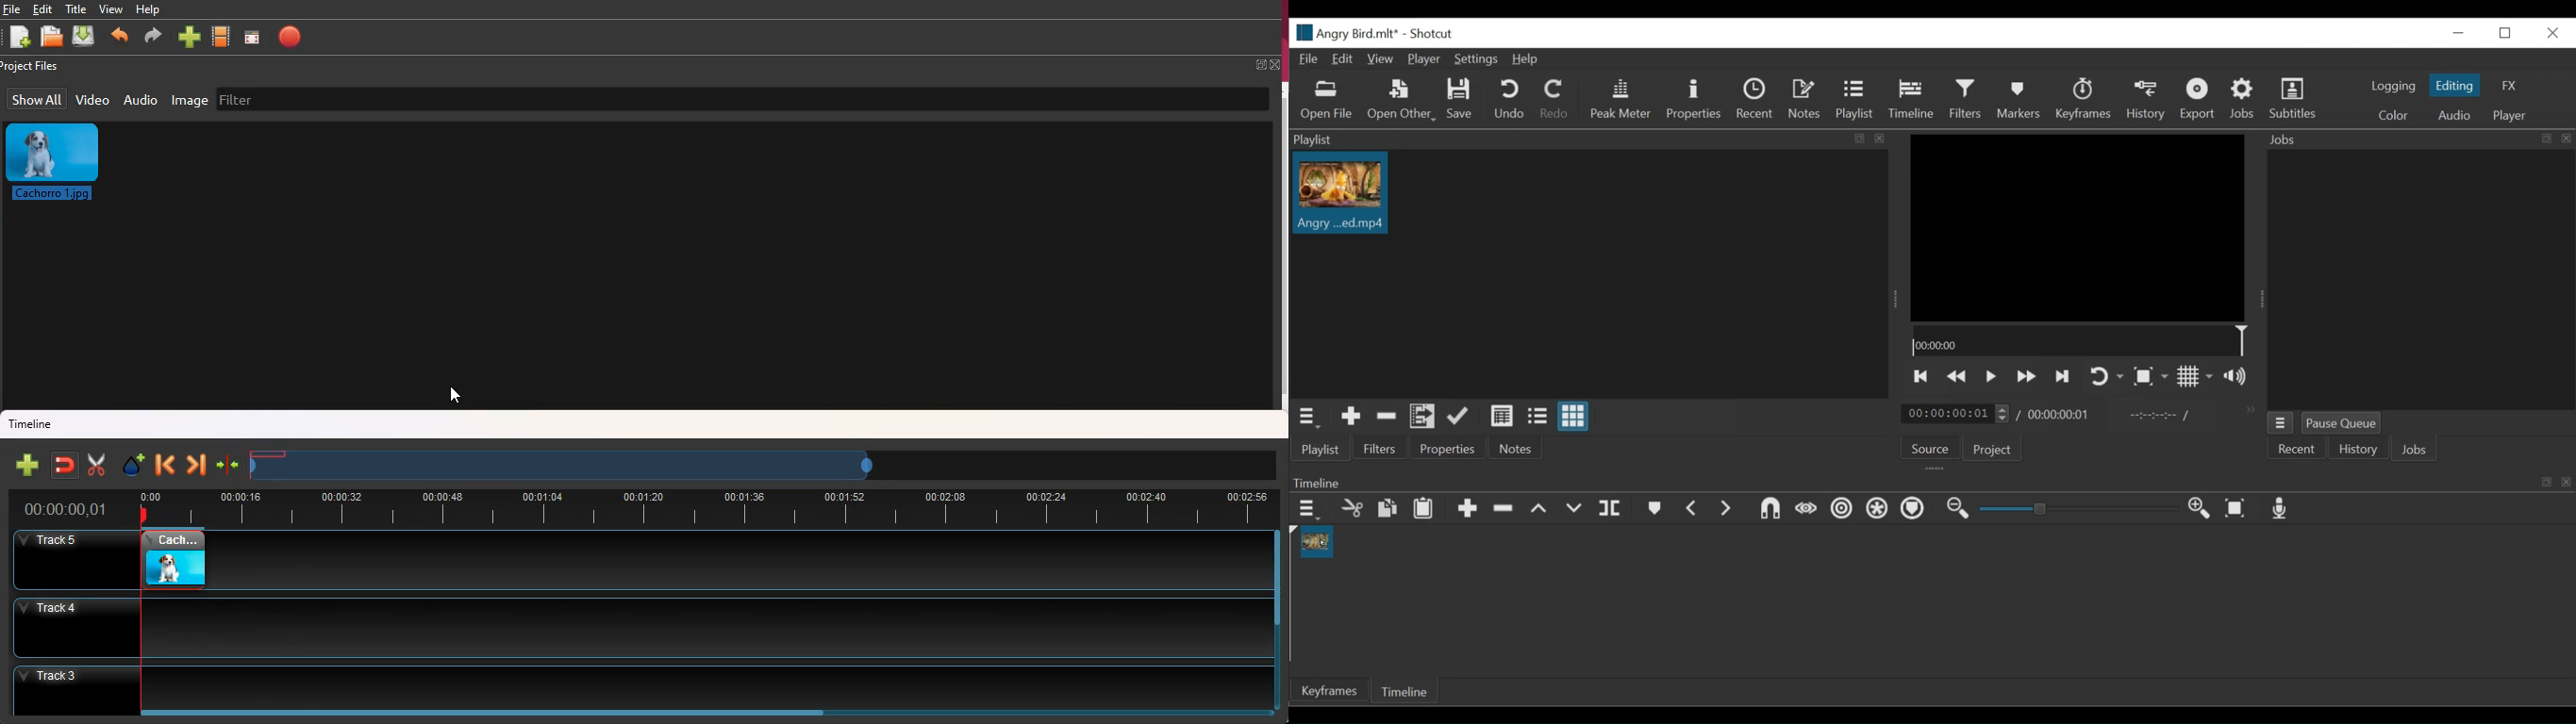  What do you see at coordinates (1423, 60) in the screenshot?
I see `Player` at bounding box center [1423, 60].